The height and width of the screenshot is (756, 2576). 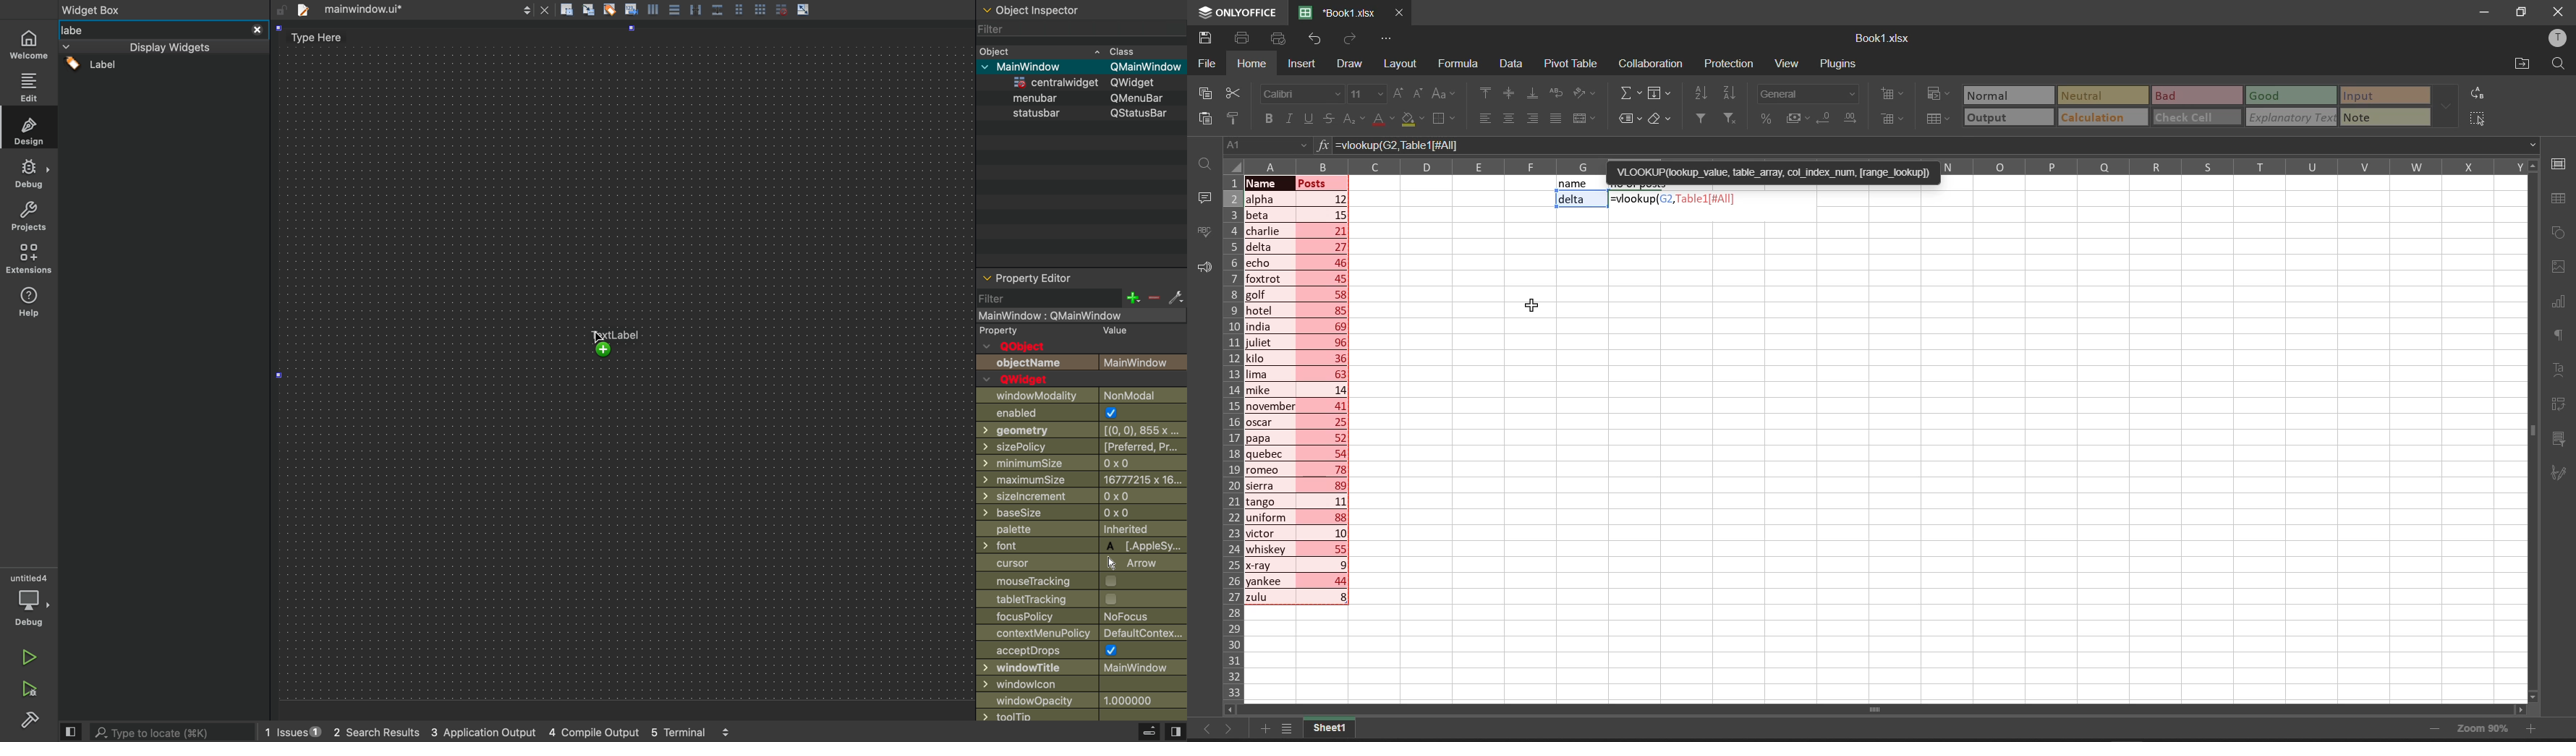 I want to click on property, so click(x=1000, y=331).